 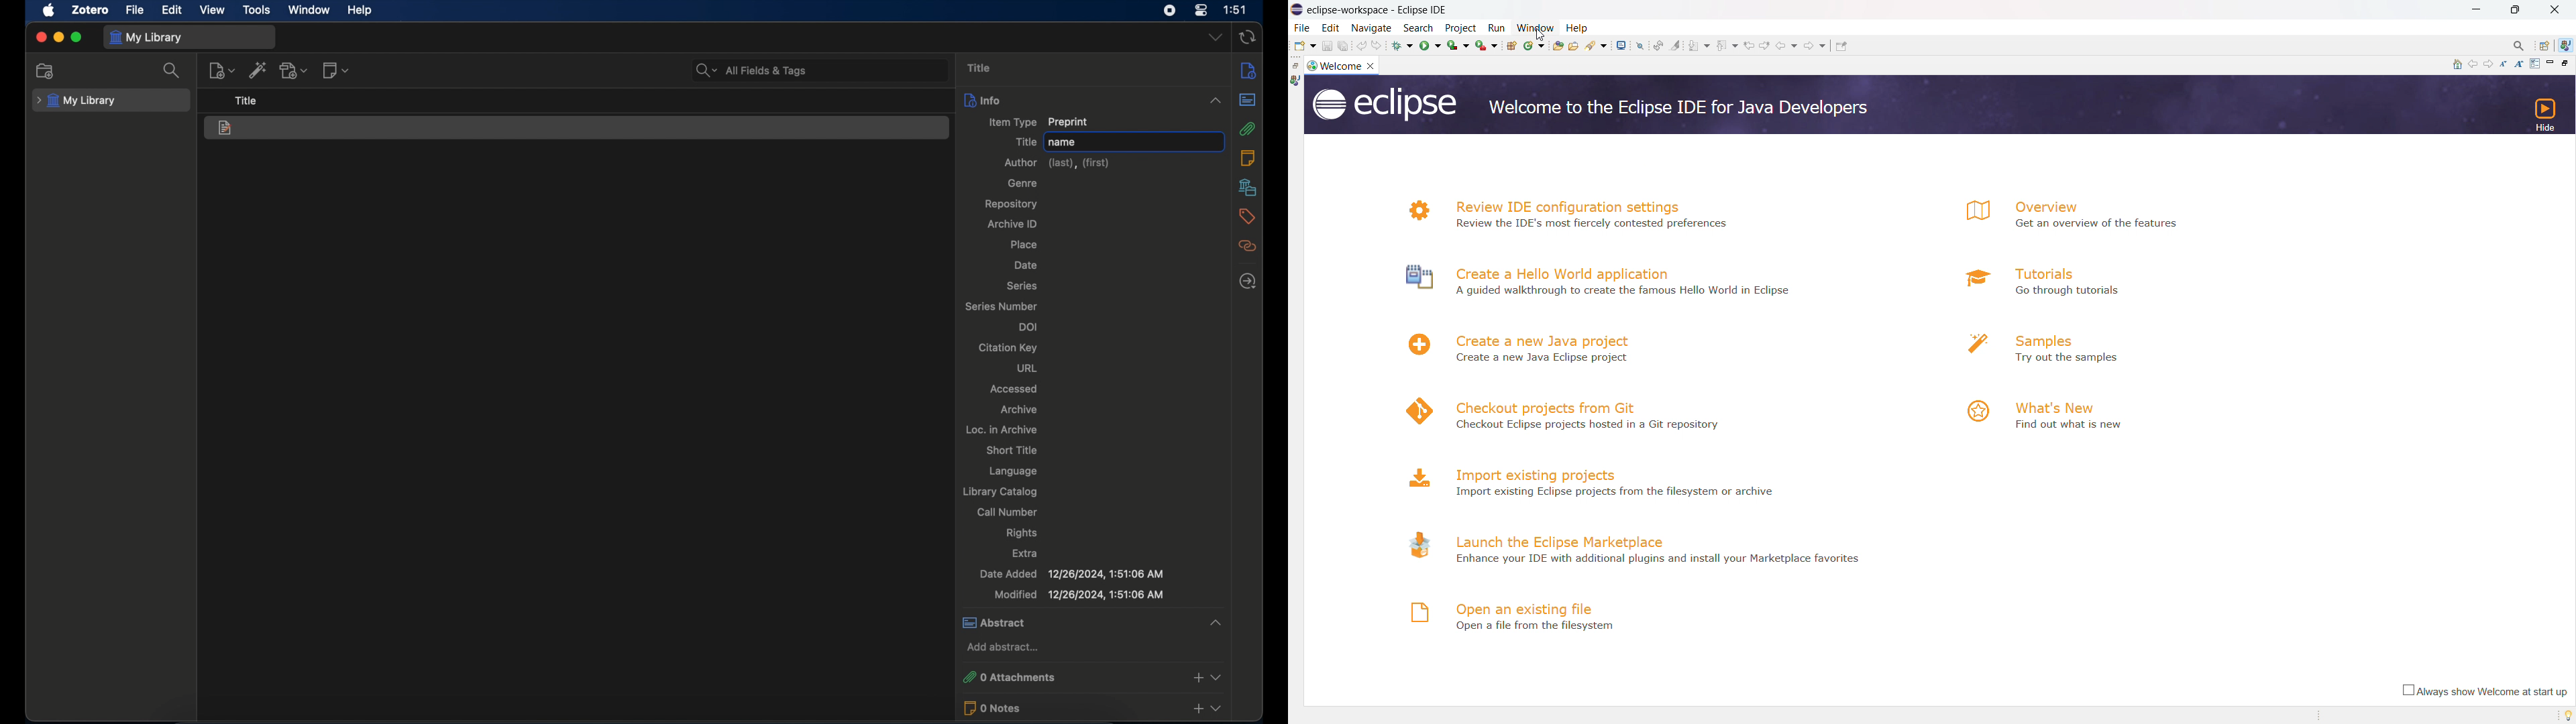 What do you see at coordinates (1027, 327) in the screenshot?
I see `doi` at bounding box center [1027, 327].